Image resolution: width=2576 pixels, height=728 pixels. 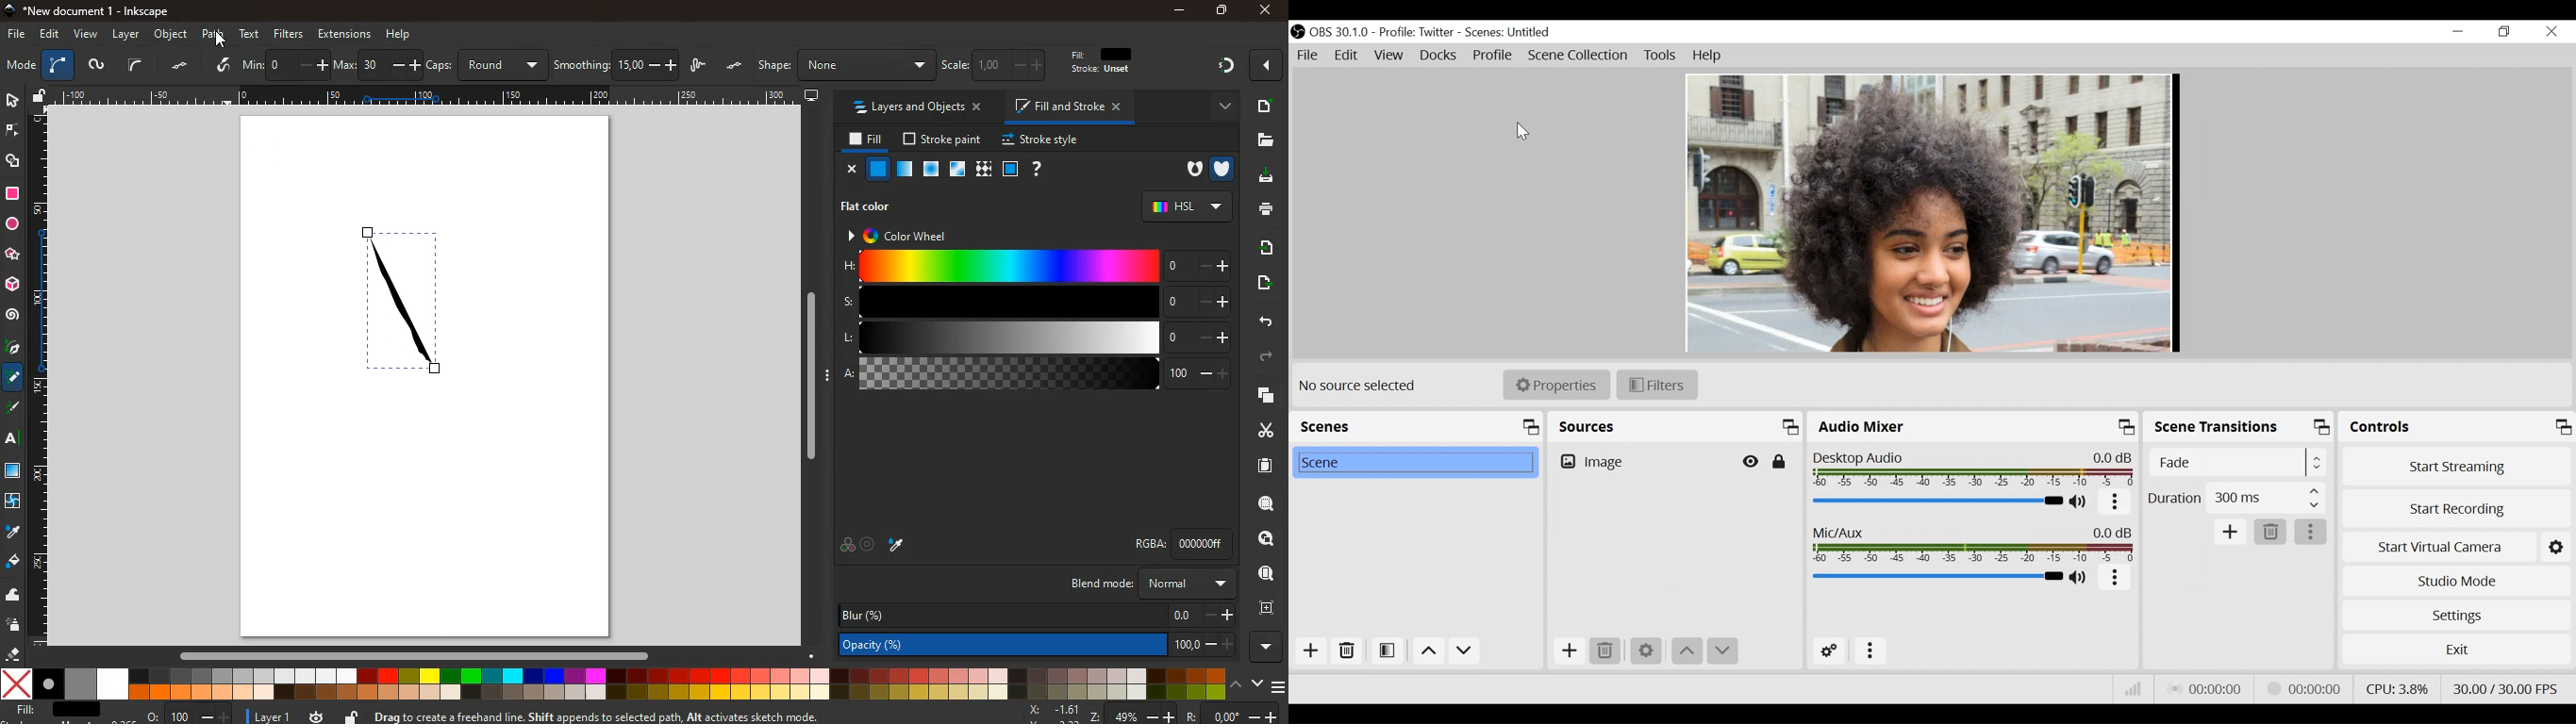 I want to click on Cursor, so click(x=1524, y=131).